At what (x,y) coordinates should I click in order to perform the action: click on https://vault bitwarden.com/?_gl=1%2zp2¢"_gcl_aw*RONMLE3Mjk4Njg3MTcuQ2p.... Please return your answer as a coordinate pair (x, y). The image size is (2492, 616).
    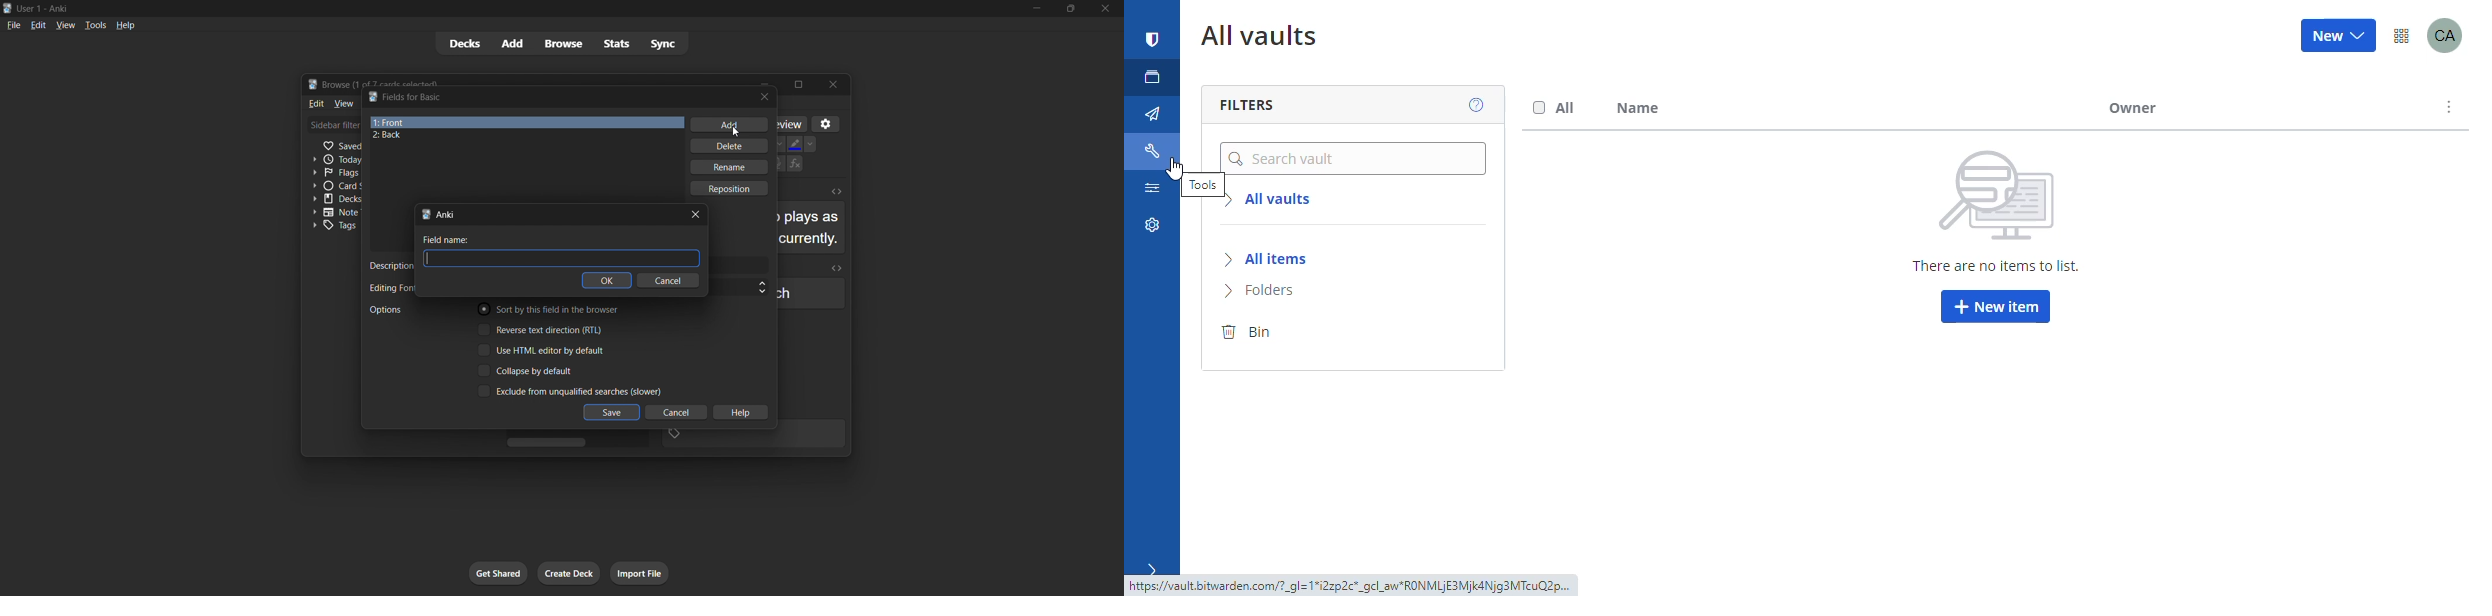
    Looking at the image, I should click on (1346, 585).